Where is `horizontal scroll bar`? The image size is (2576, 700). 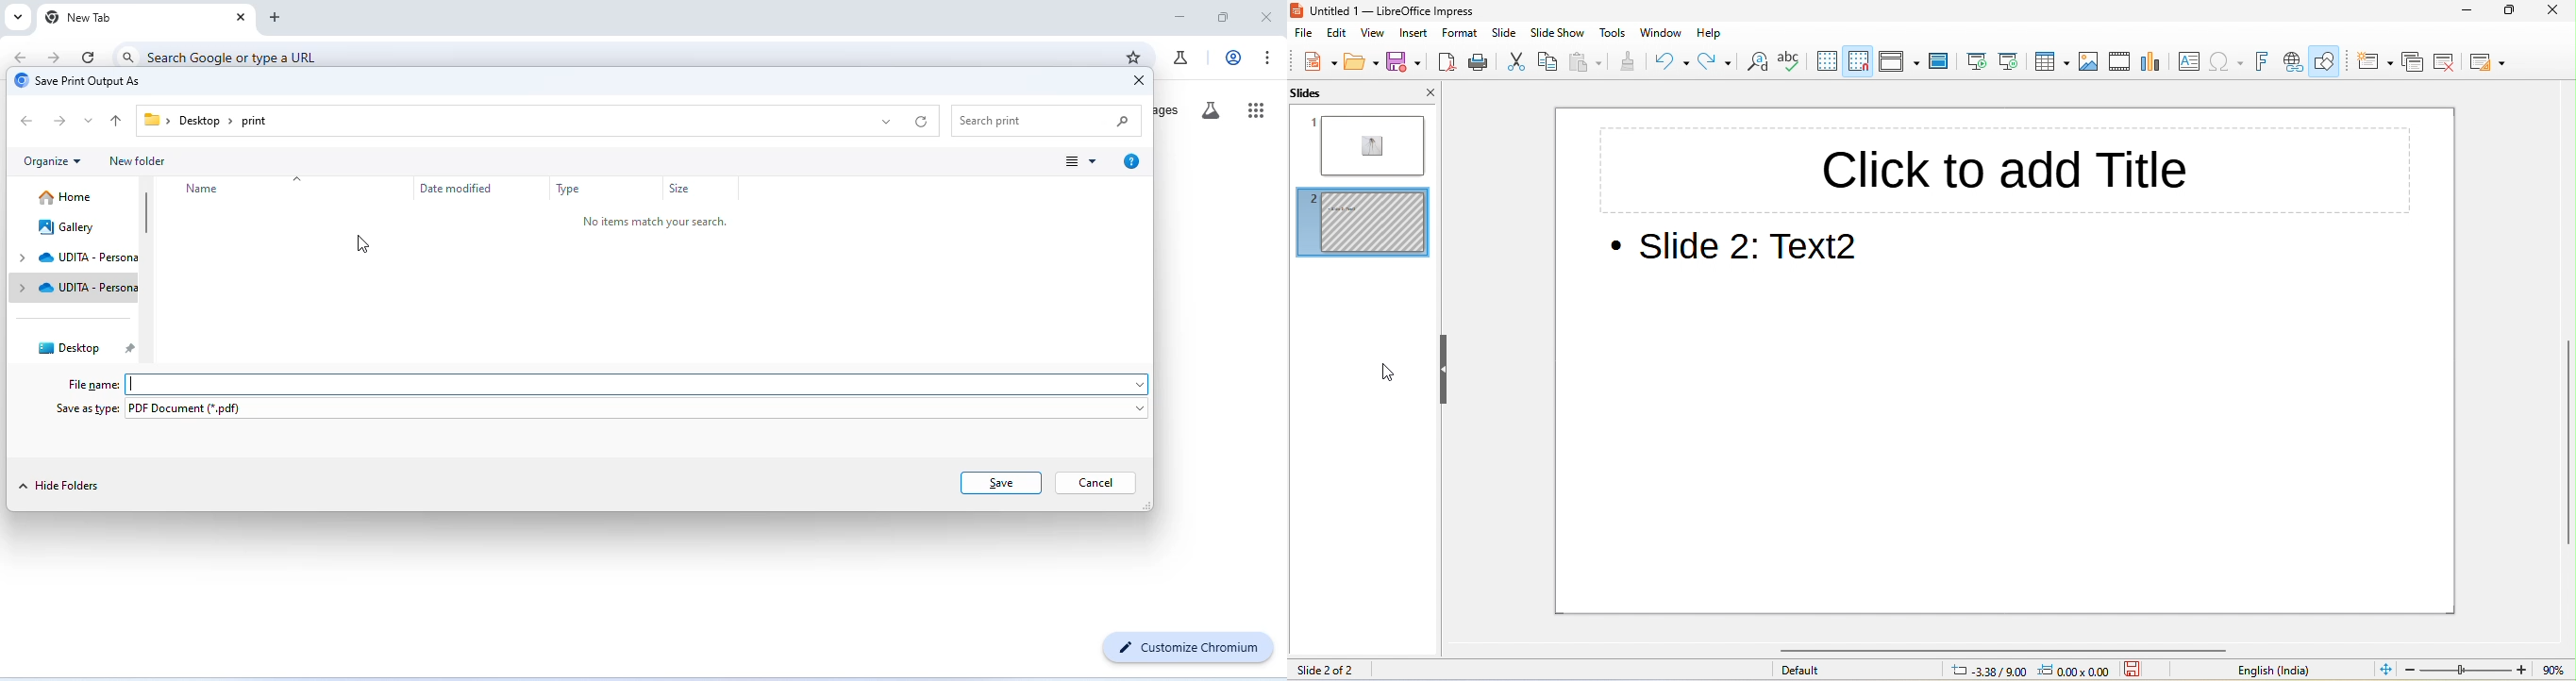 horizontal scroll bar is located at coordinates (2020, 649).